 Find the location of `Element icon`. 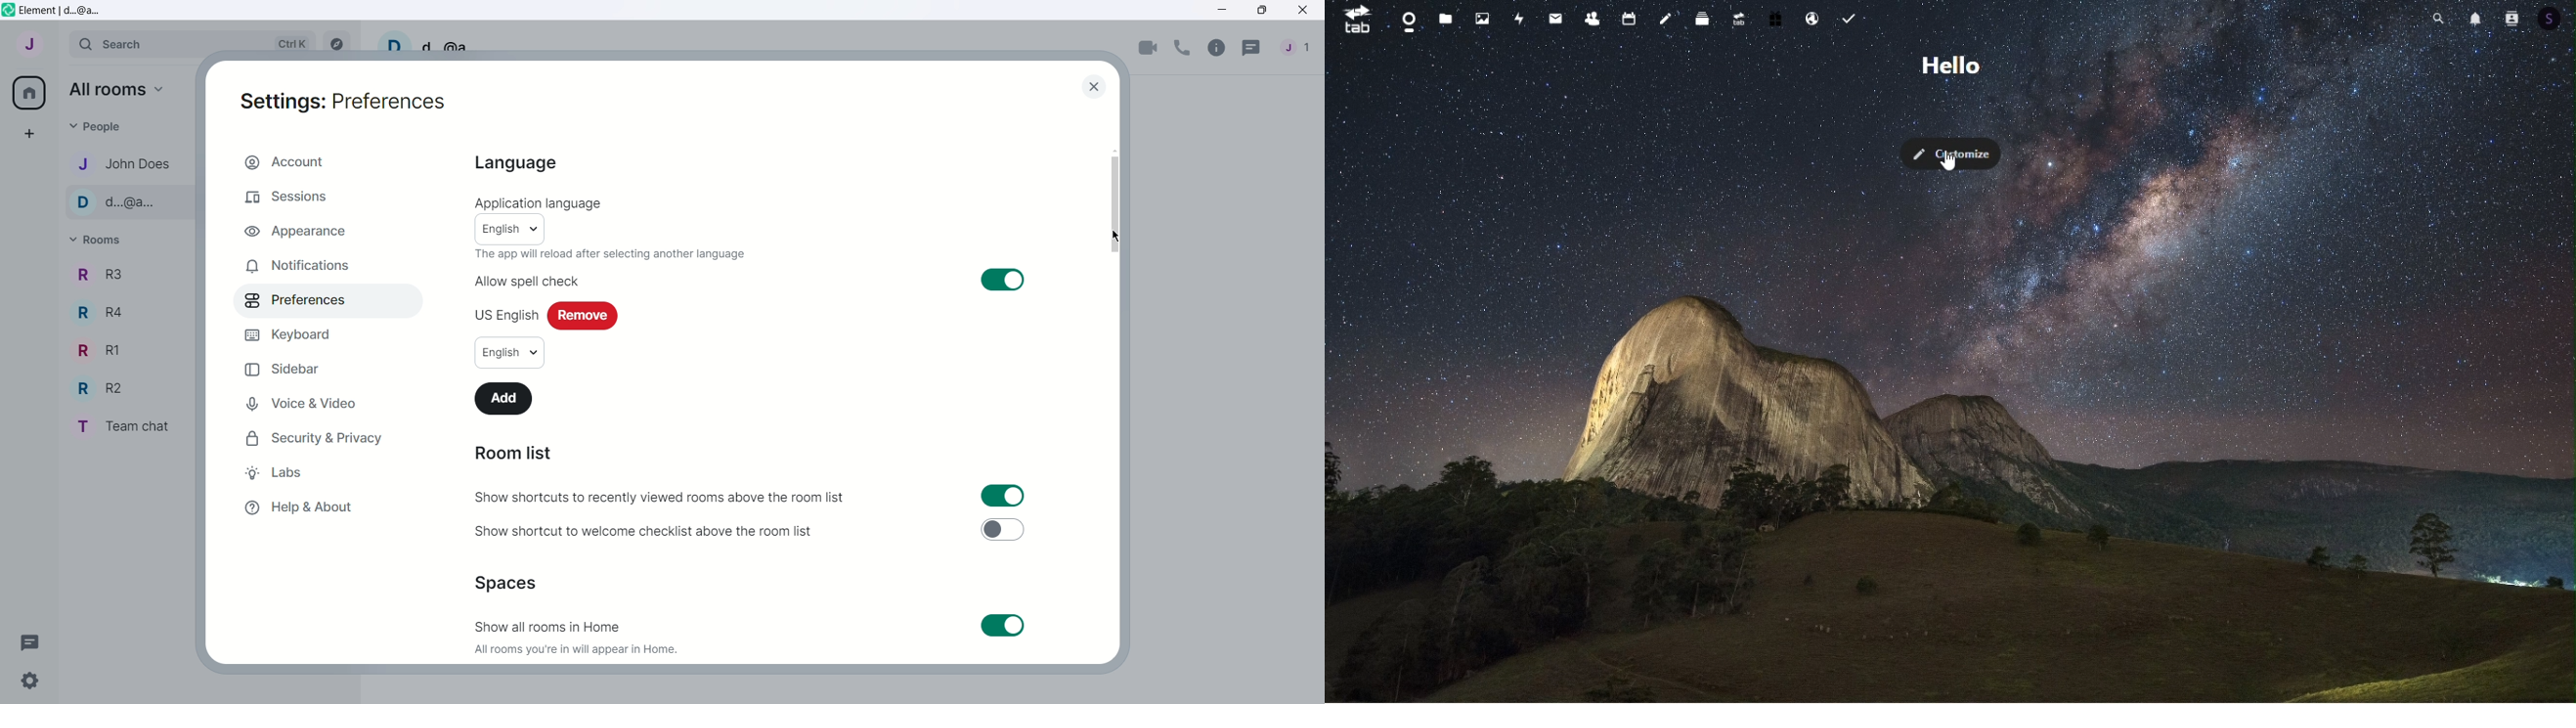

Element icon is located at coordinates (8, 10).